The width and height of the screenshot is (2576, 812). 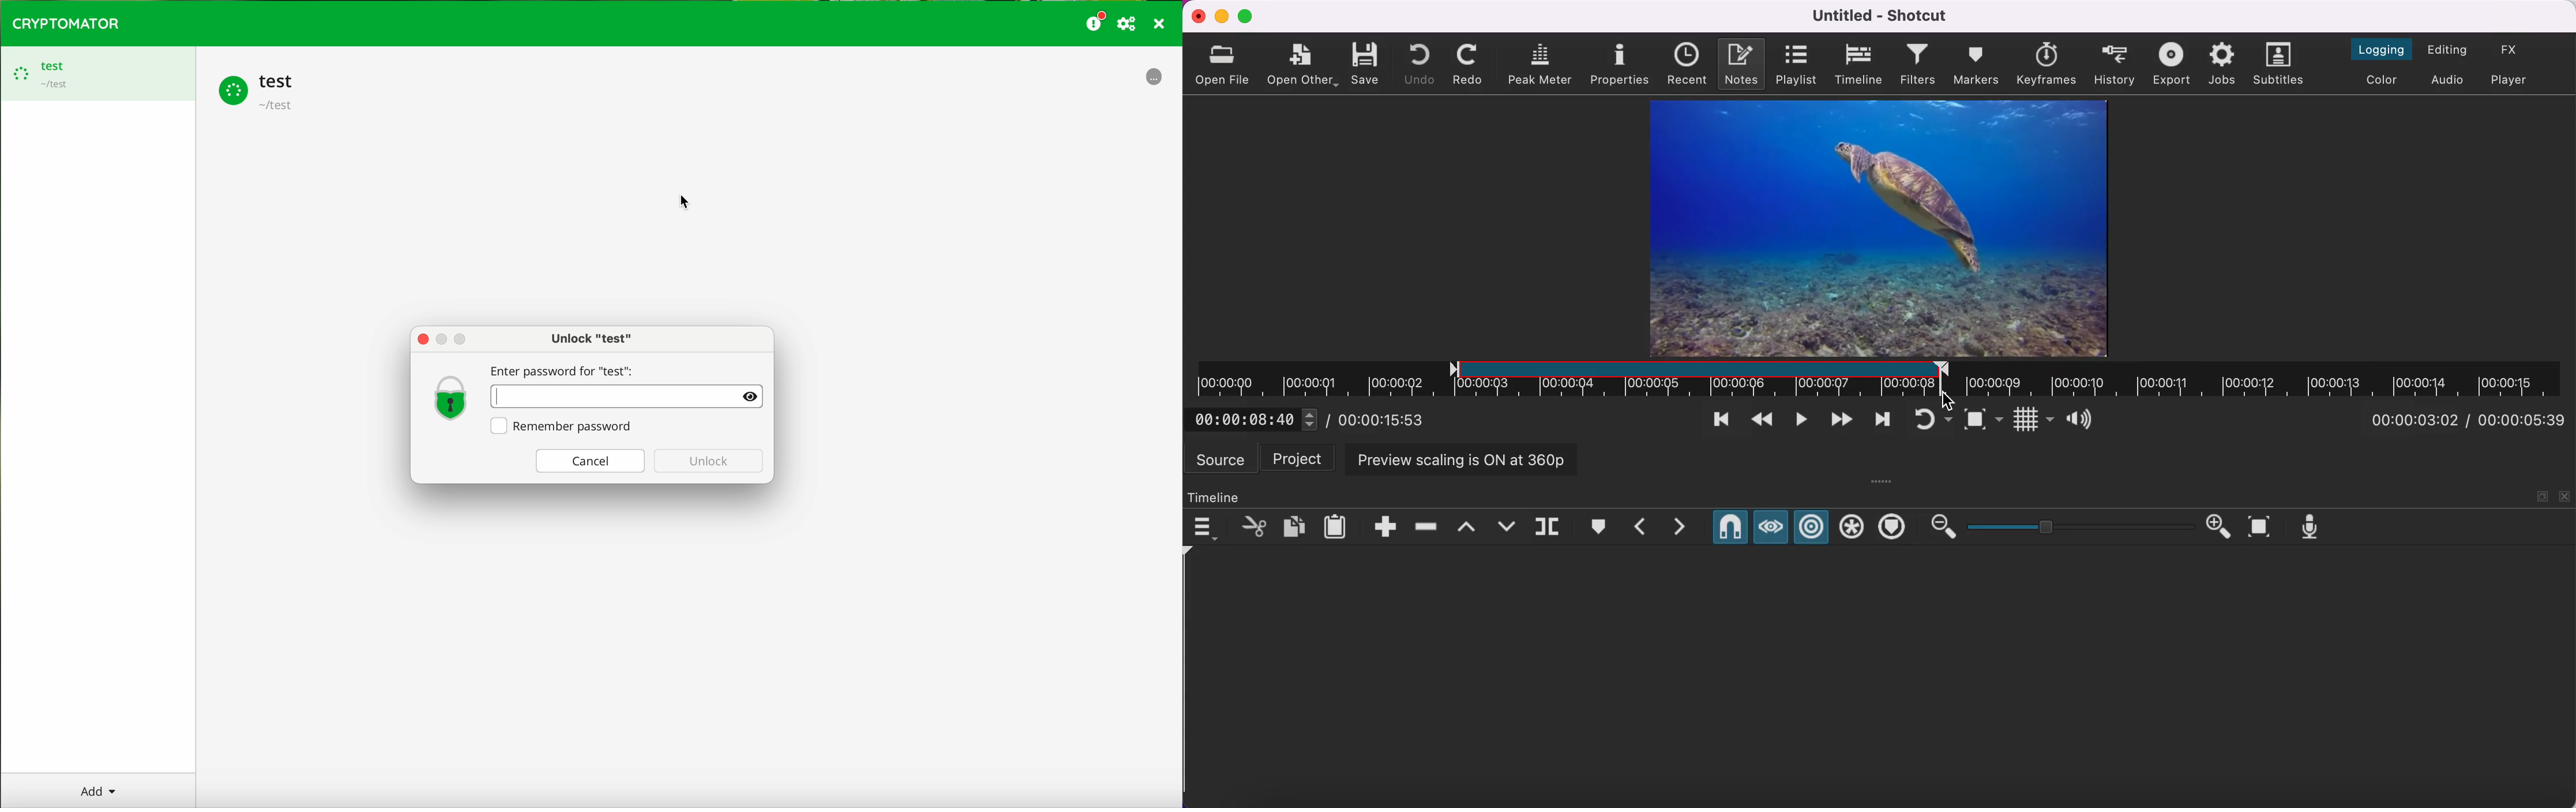 What do you see at coordinates (1337, 526) in the screenshot?
I see `paste` at bounding box center [1337, 526].